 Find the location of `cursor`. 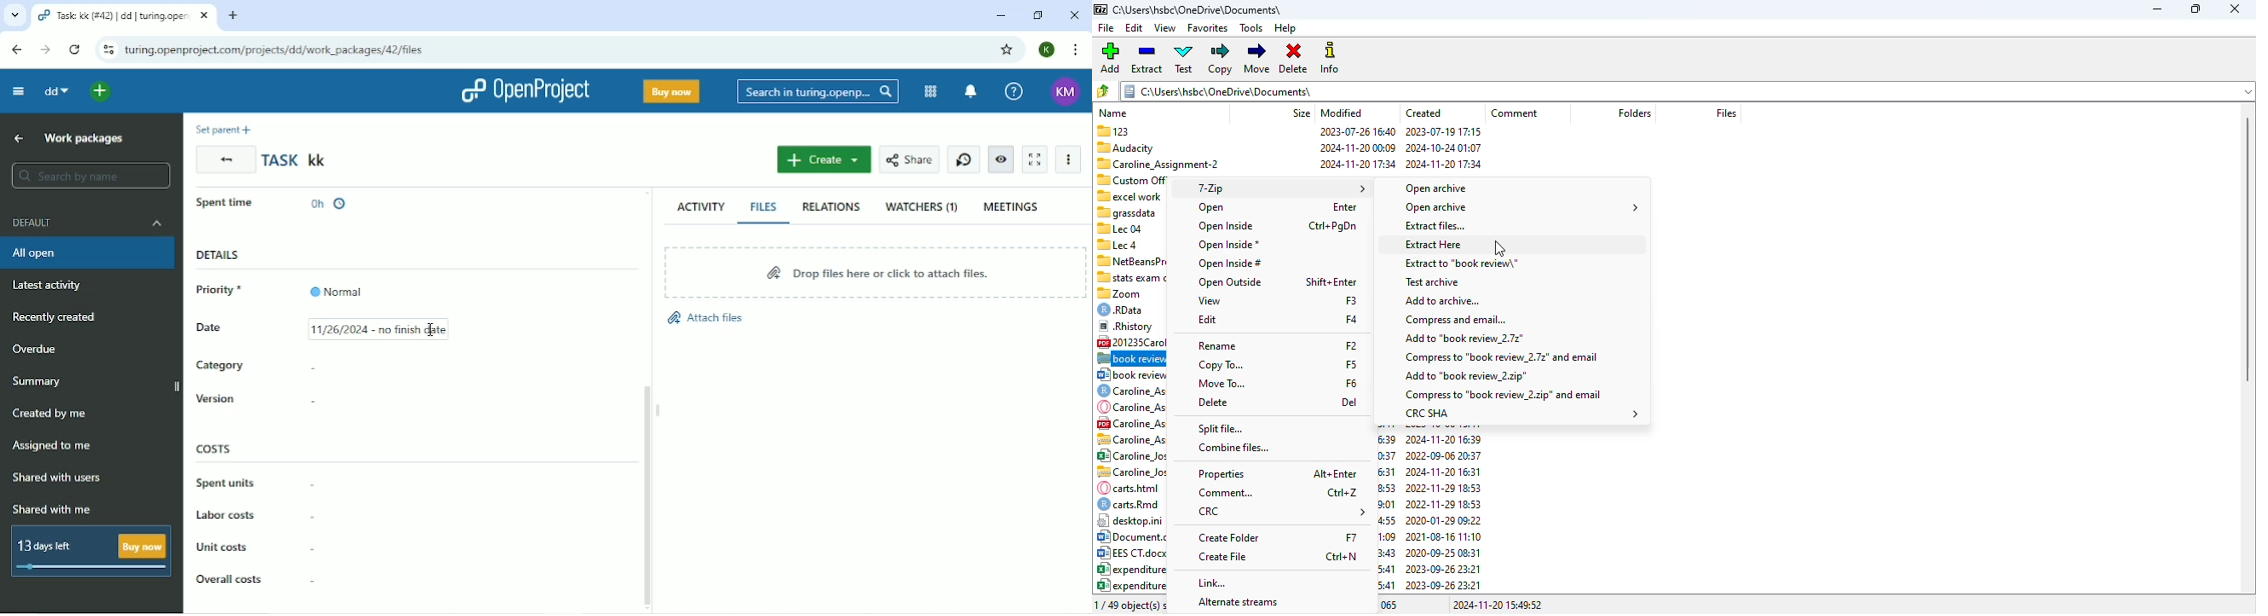

cursor is located at coordinates (1501, 248).